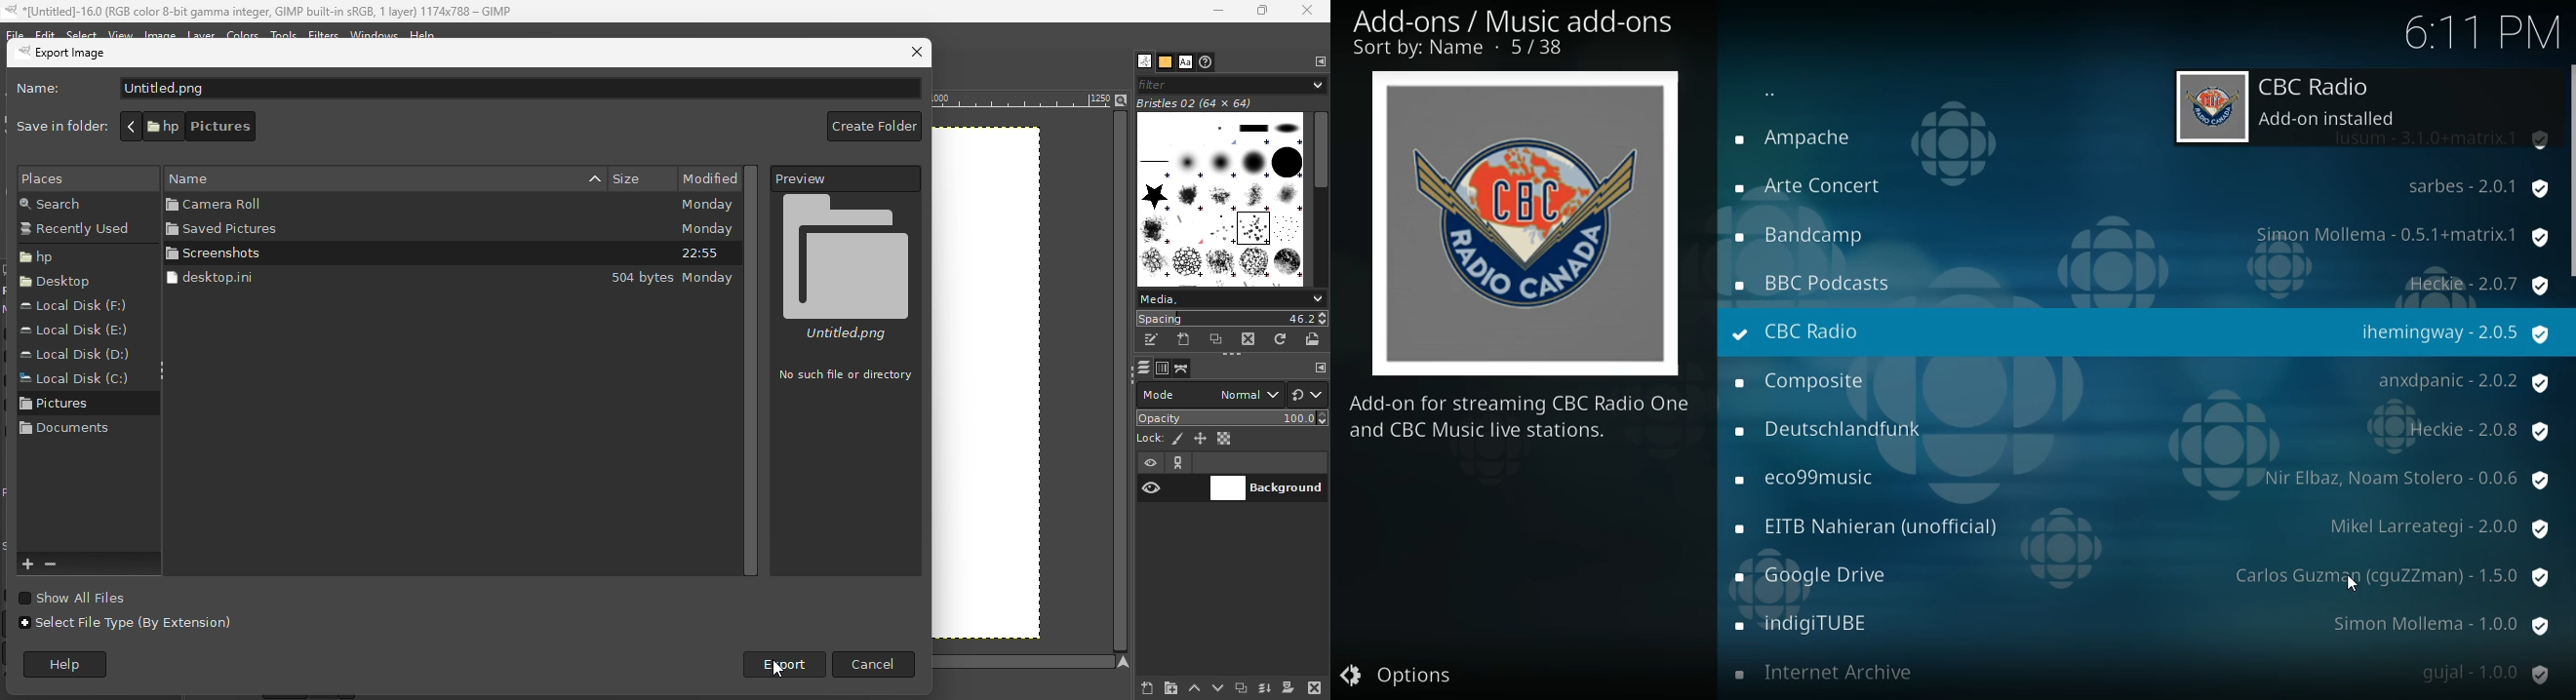  I want to click on installed, so click(1738, 334).